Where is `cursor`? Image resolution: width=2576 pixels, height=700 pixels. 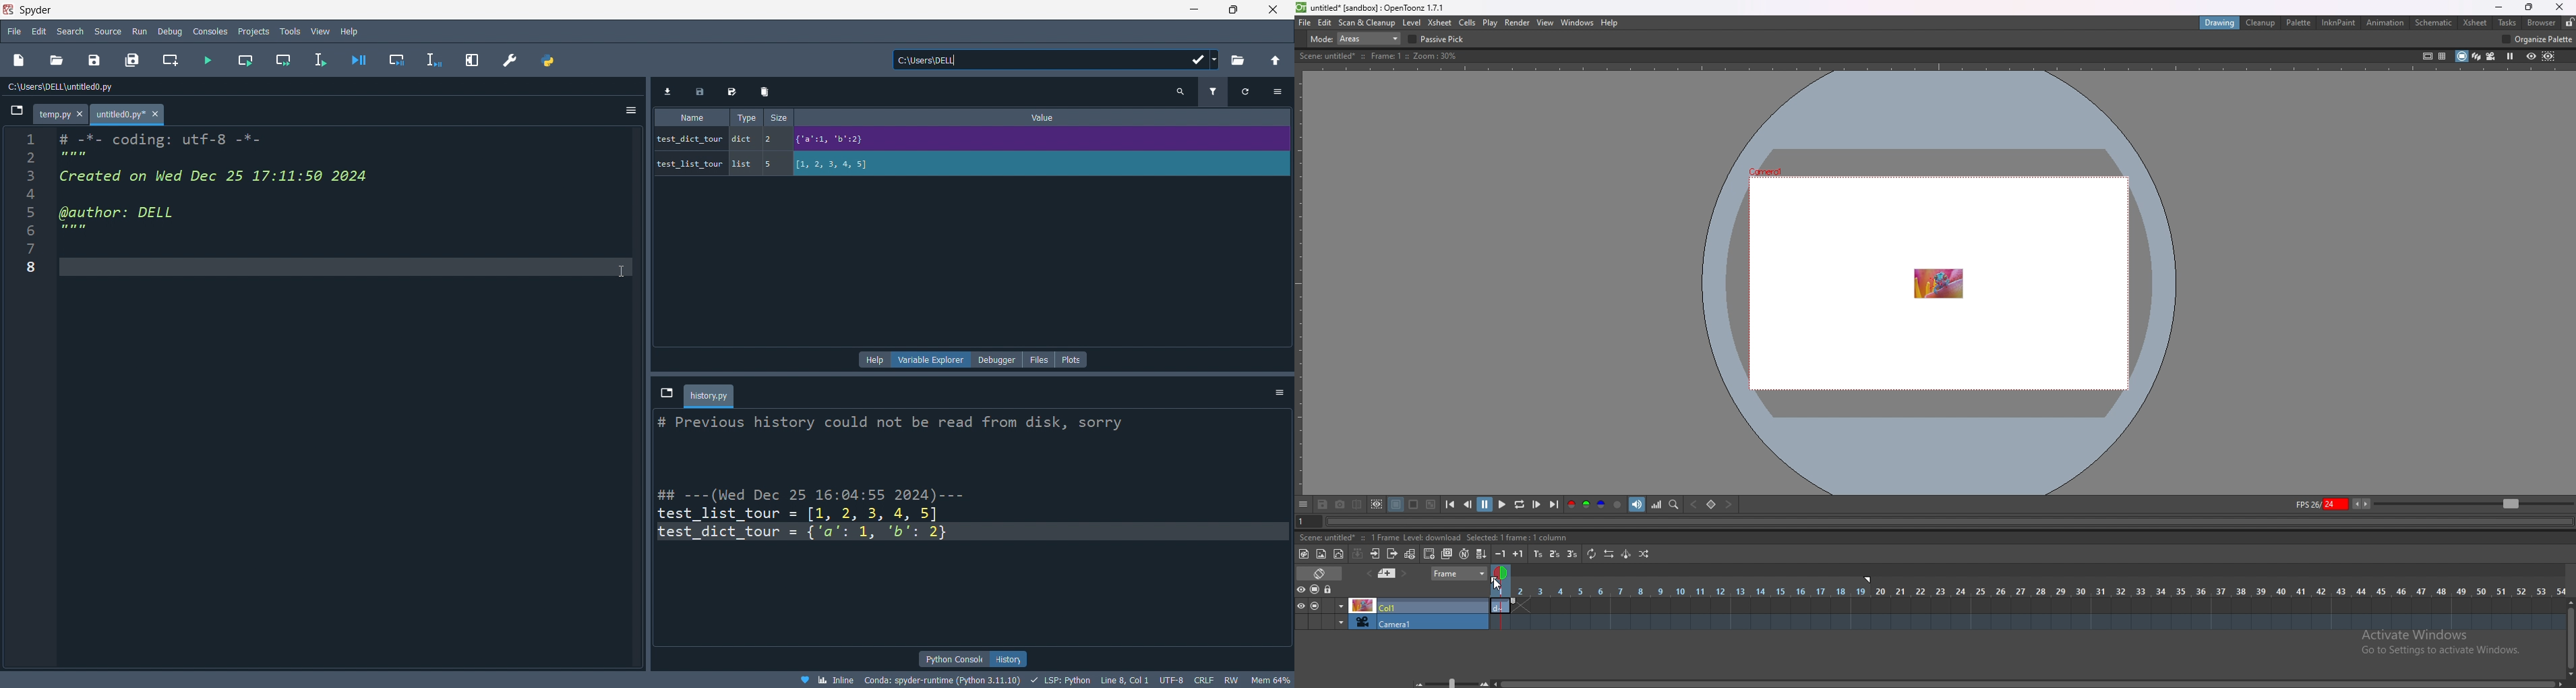
cursor is located at coordinates (327, 36).